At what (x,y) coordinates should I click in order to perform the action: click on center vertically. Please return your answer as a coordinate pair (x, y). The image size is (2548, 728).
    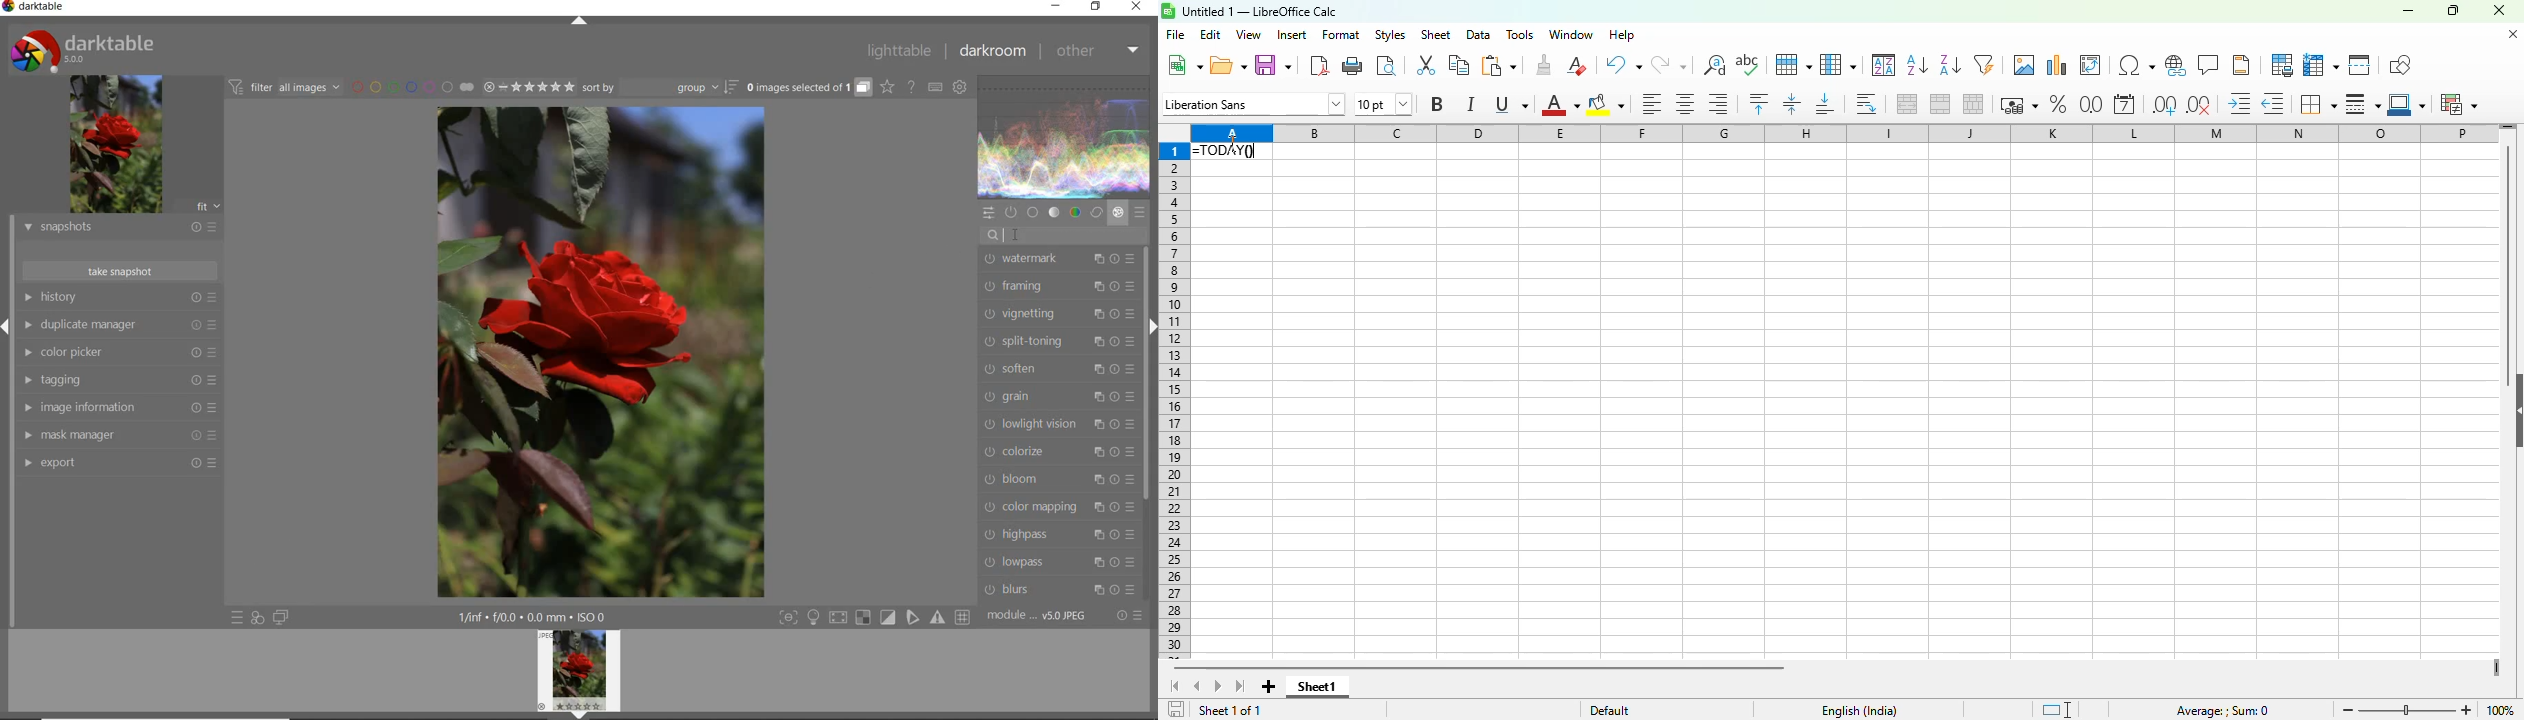
    Looking at the image, I should click on (1791, 104).